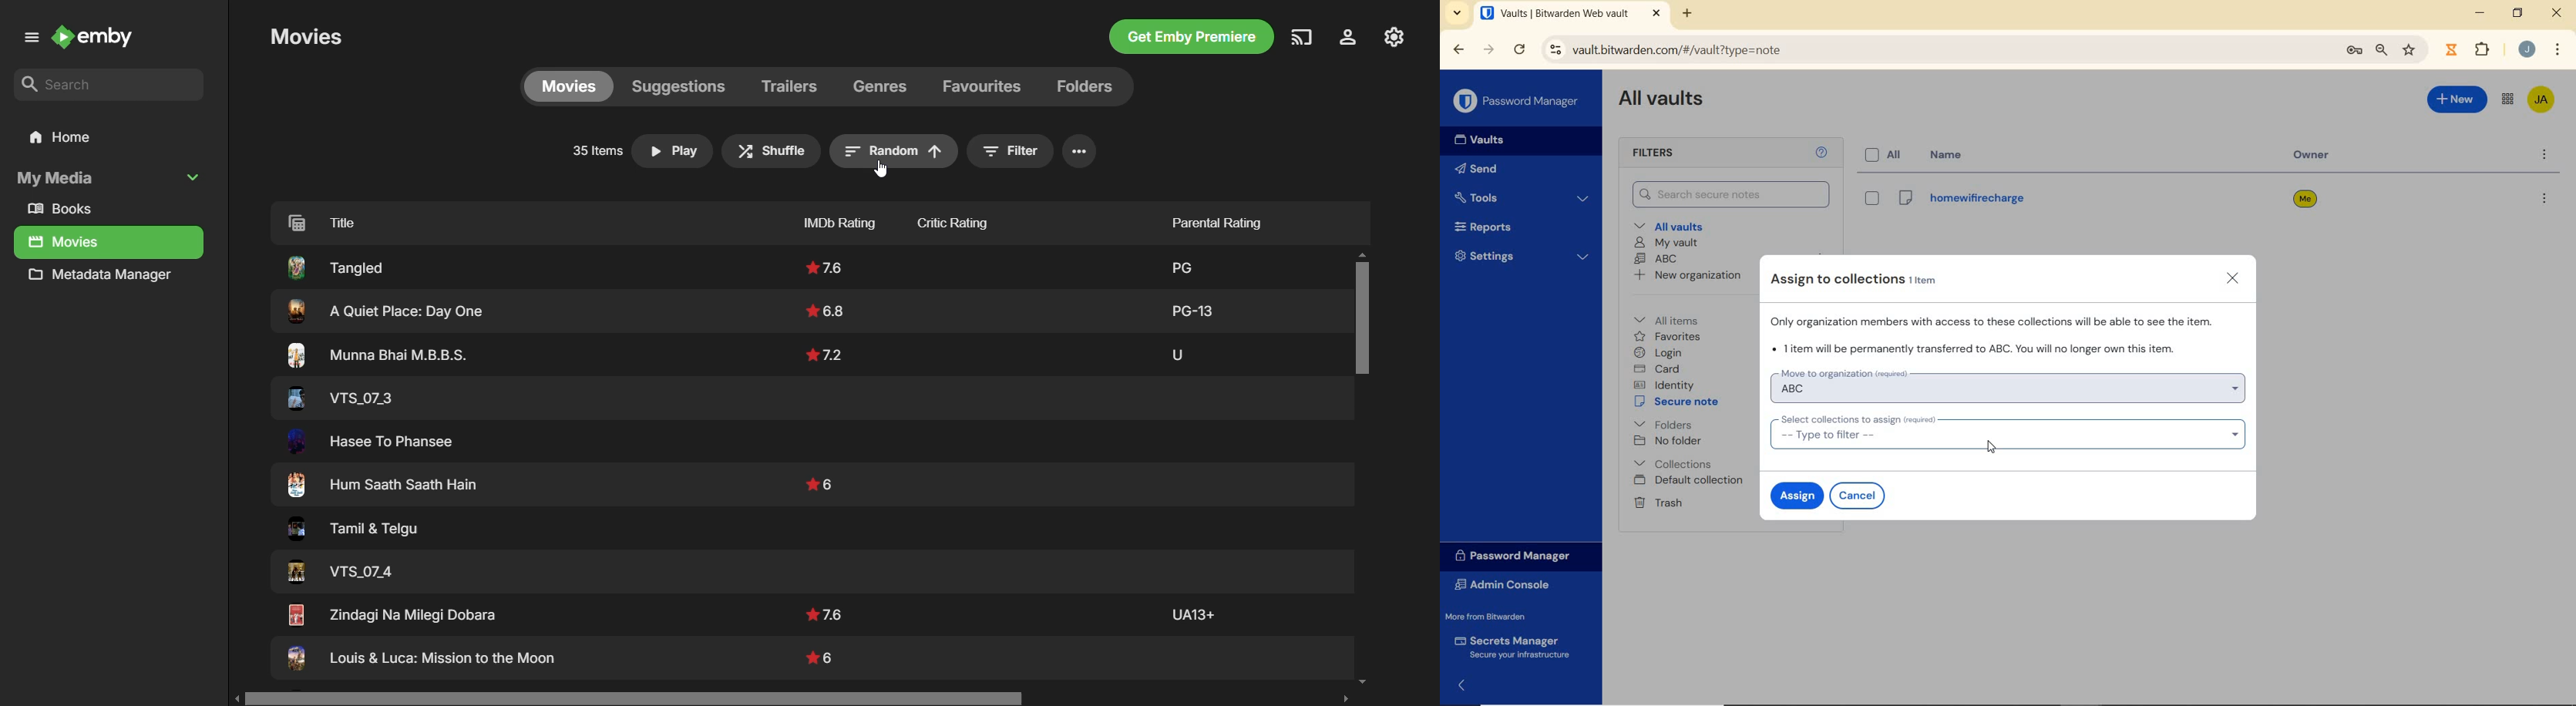 This screenshot has height=728, width=2576. What do you see at coordinates (2543, 200) in the screenshot?
I see `more options` at bounding box center [2543, 200].